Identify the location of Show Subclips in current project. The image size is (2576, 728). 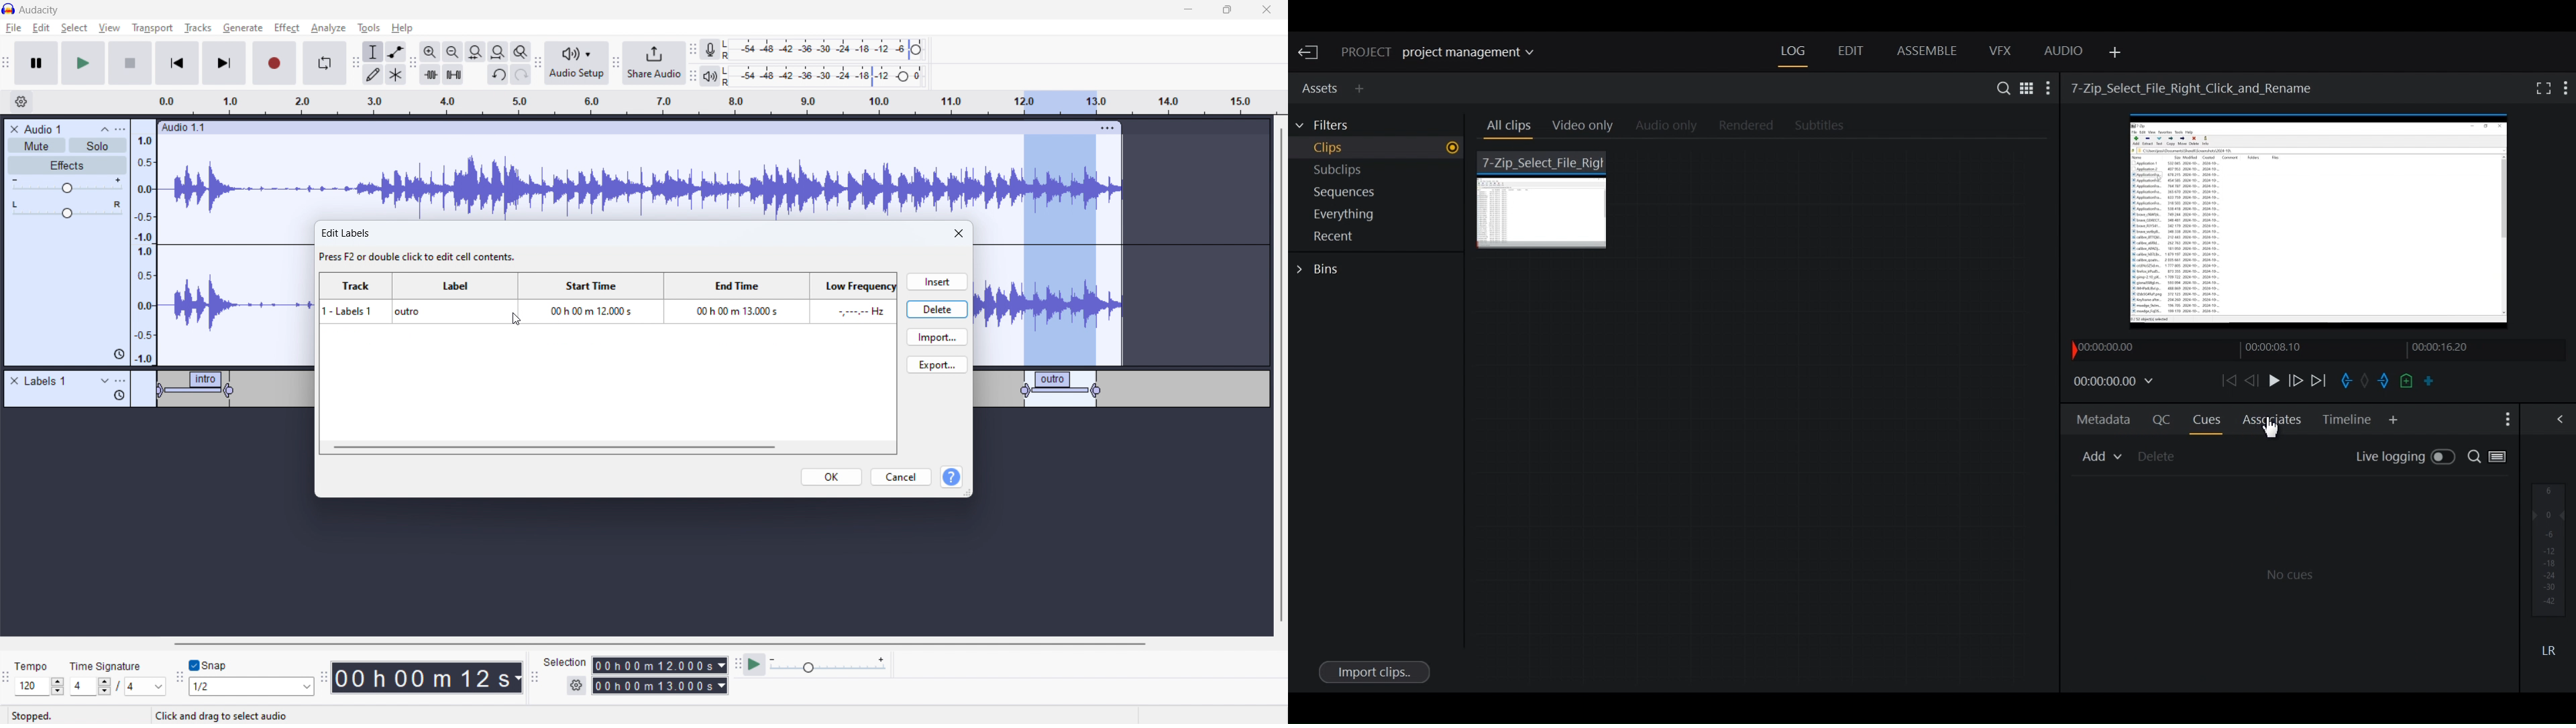
(1379, 172).